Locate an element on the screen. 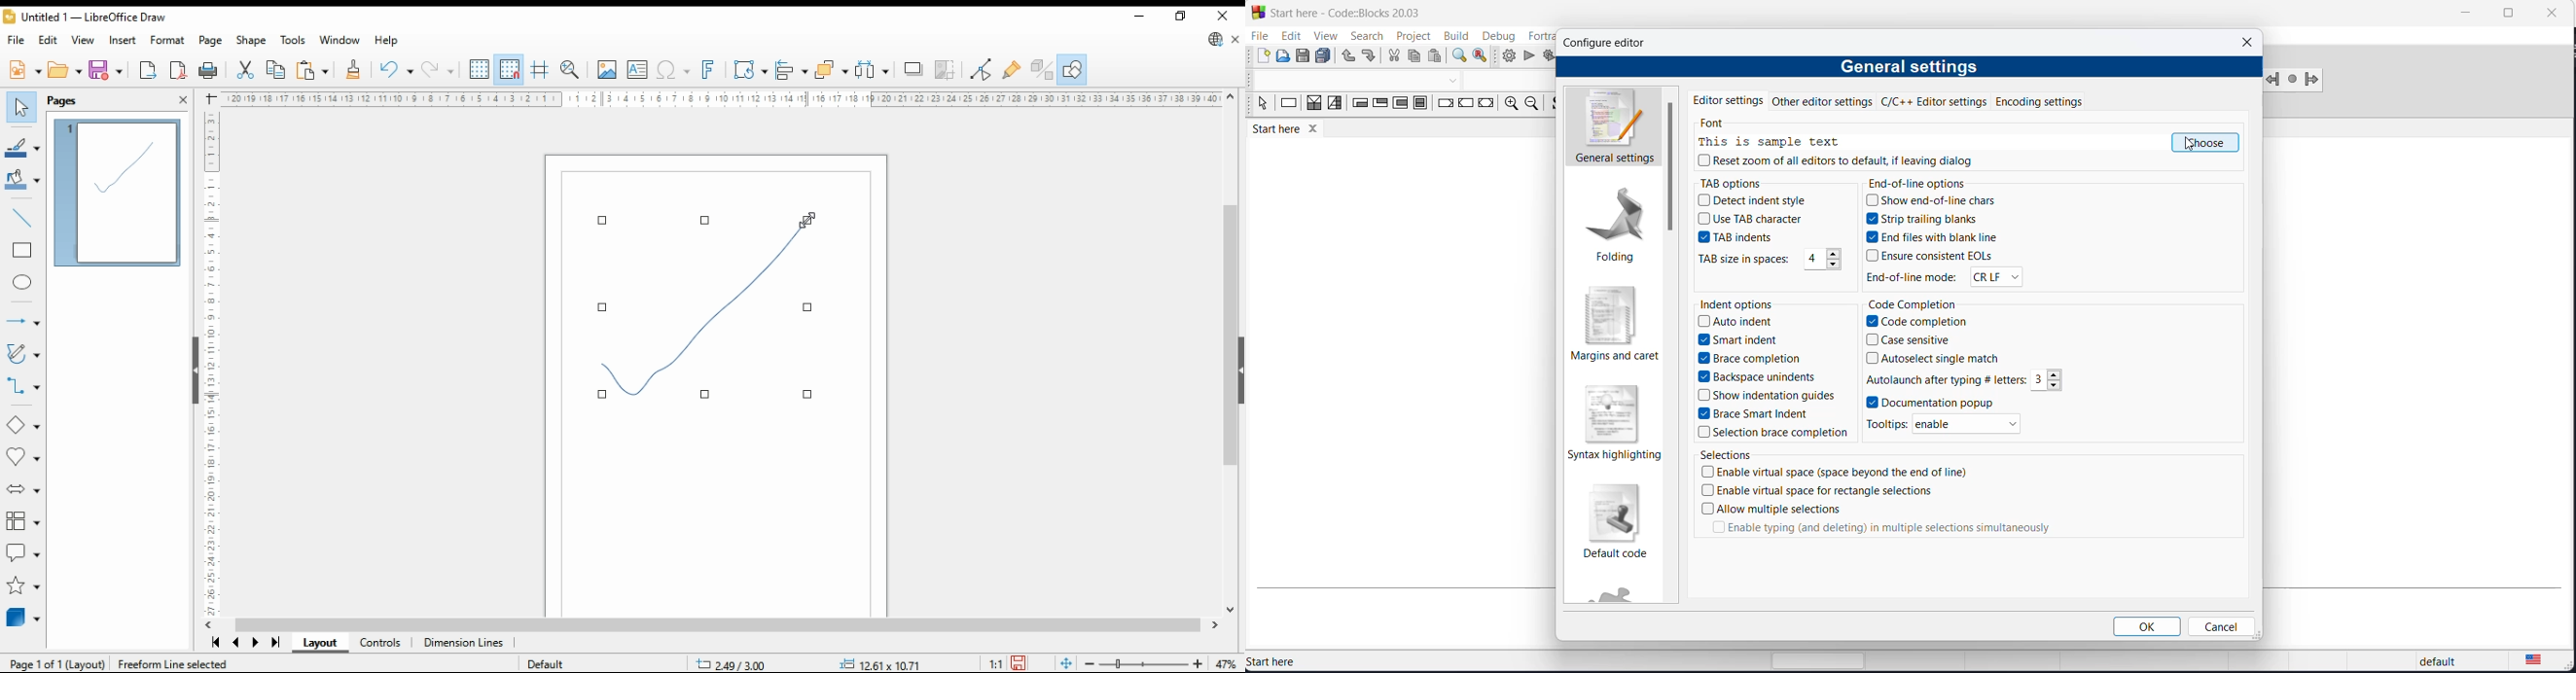 This screenshot has width=2576, height=700. start here tab is located at coordinates (1295, 131).